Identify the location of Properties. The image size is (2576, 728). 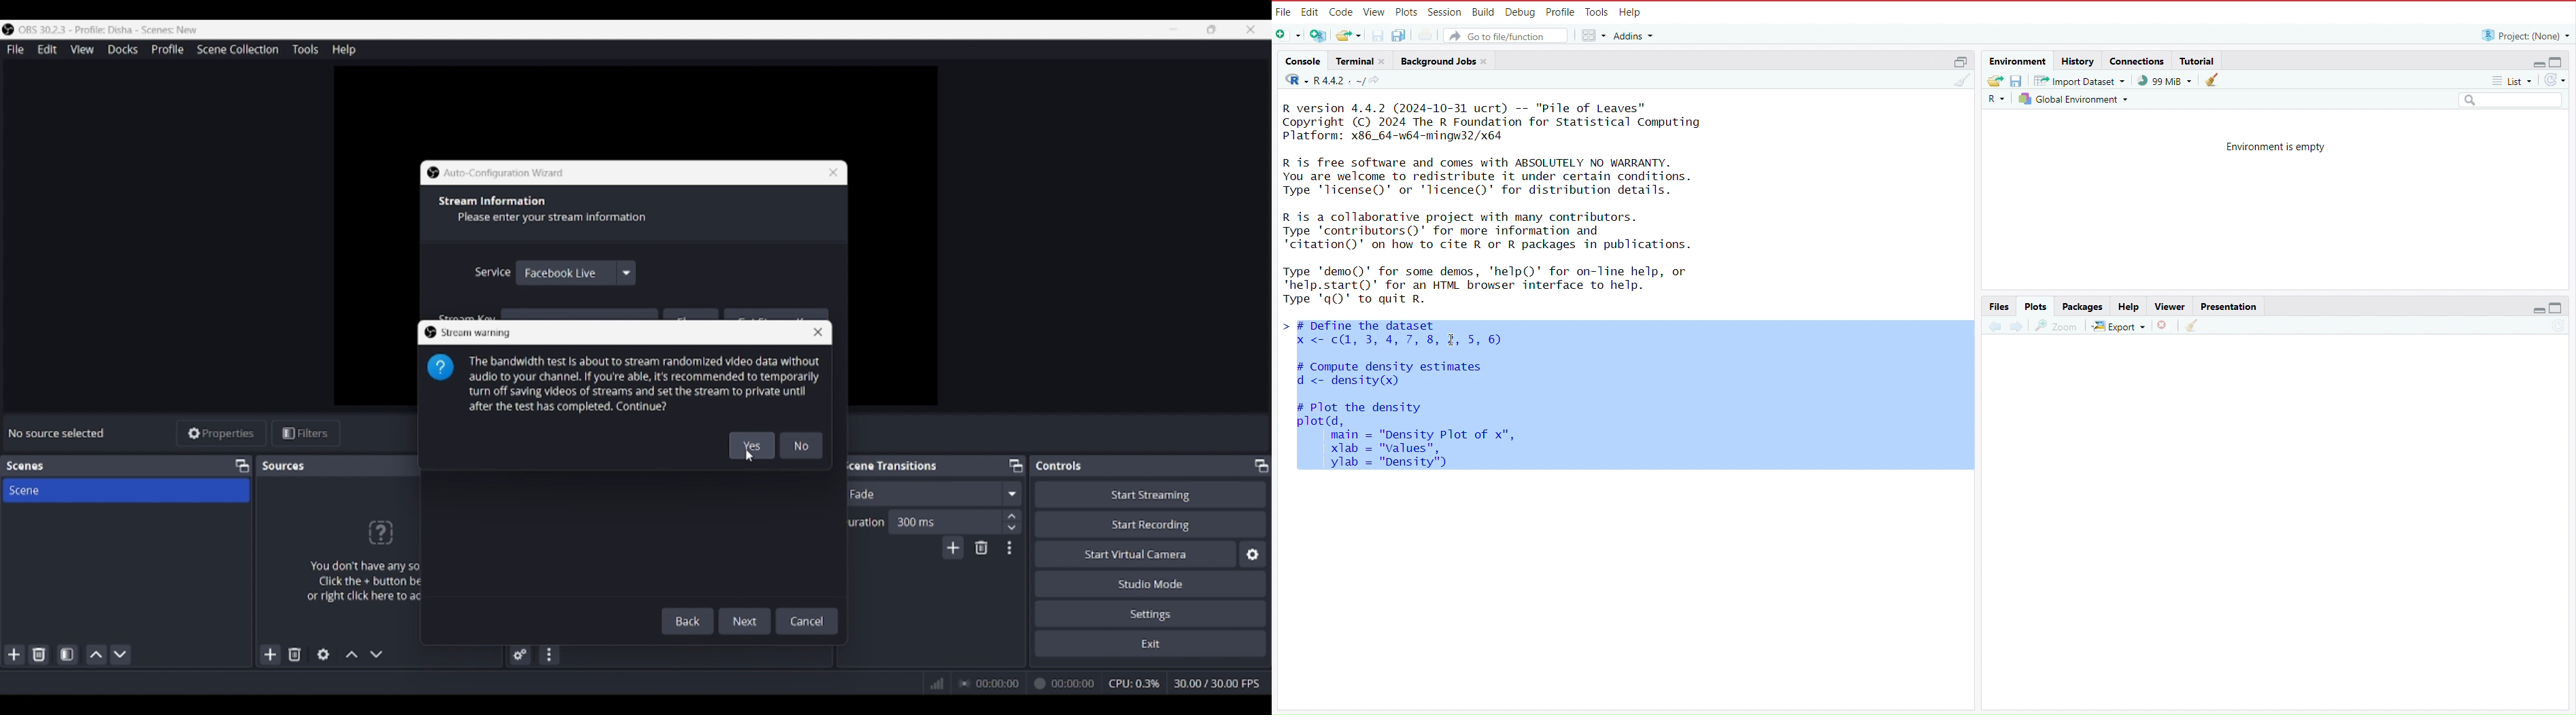
(222, 434).